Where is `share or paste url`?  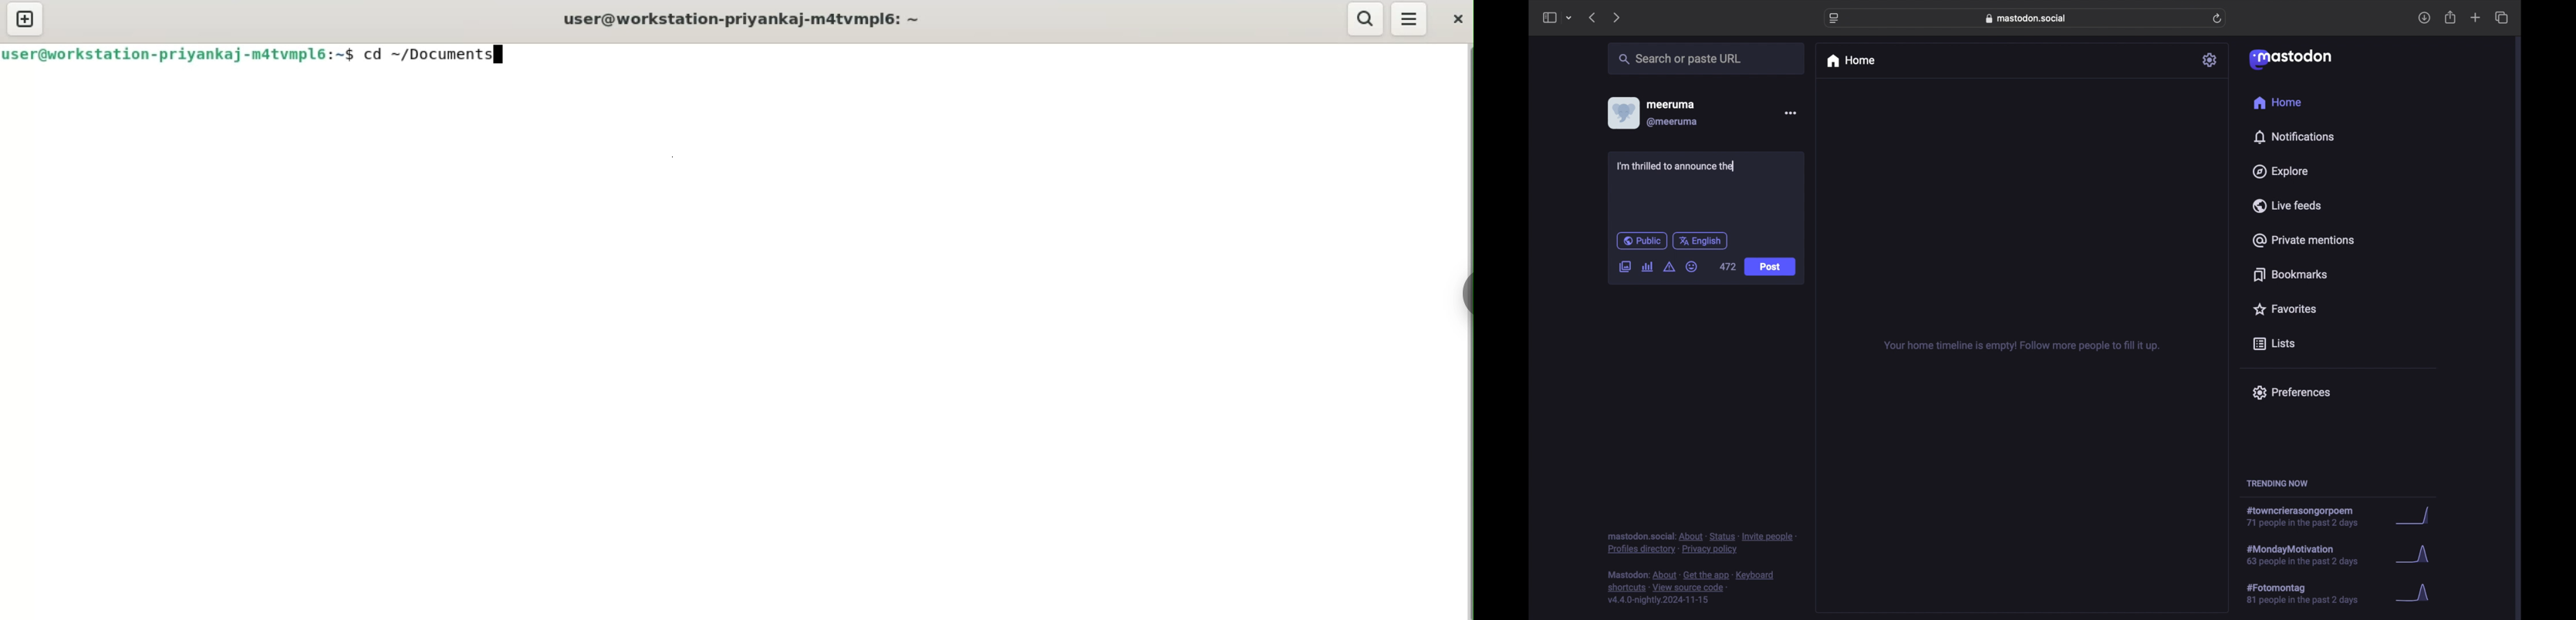 share or paste url is located at coordinates (1680, 59).